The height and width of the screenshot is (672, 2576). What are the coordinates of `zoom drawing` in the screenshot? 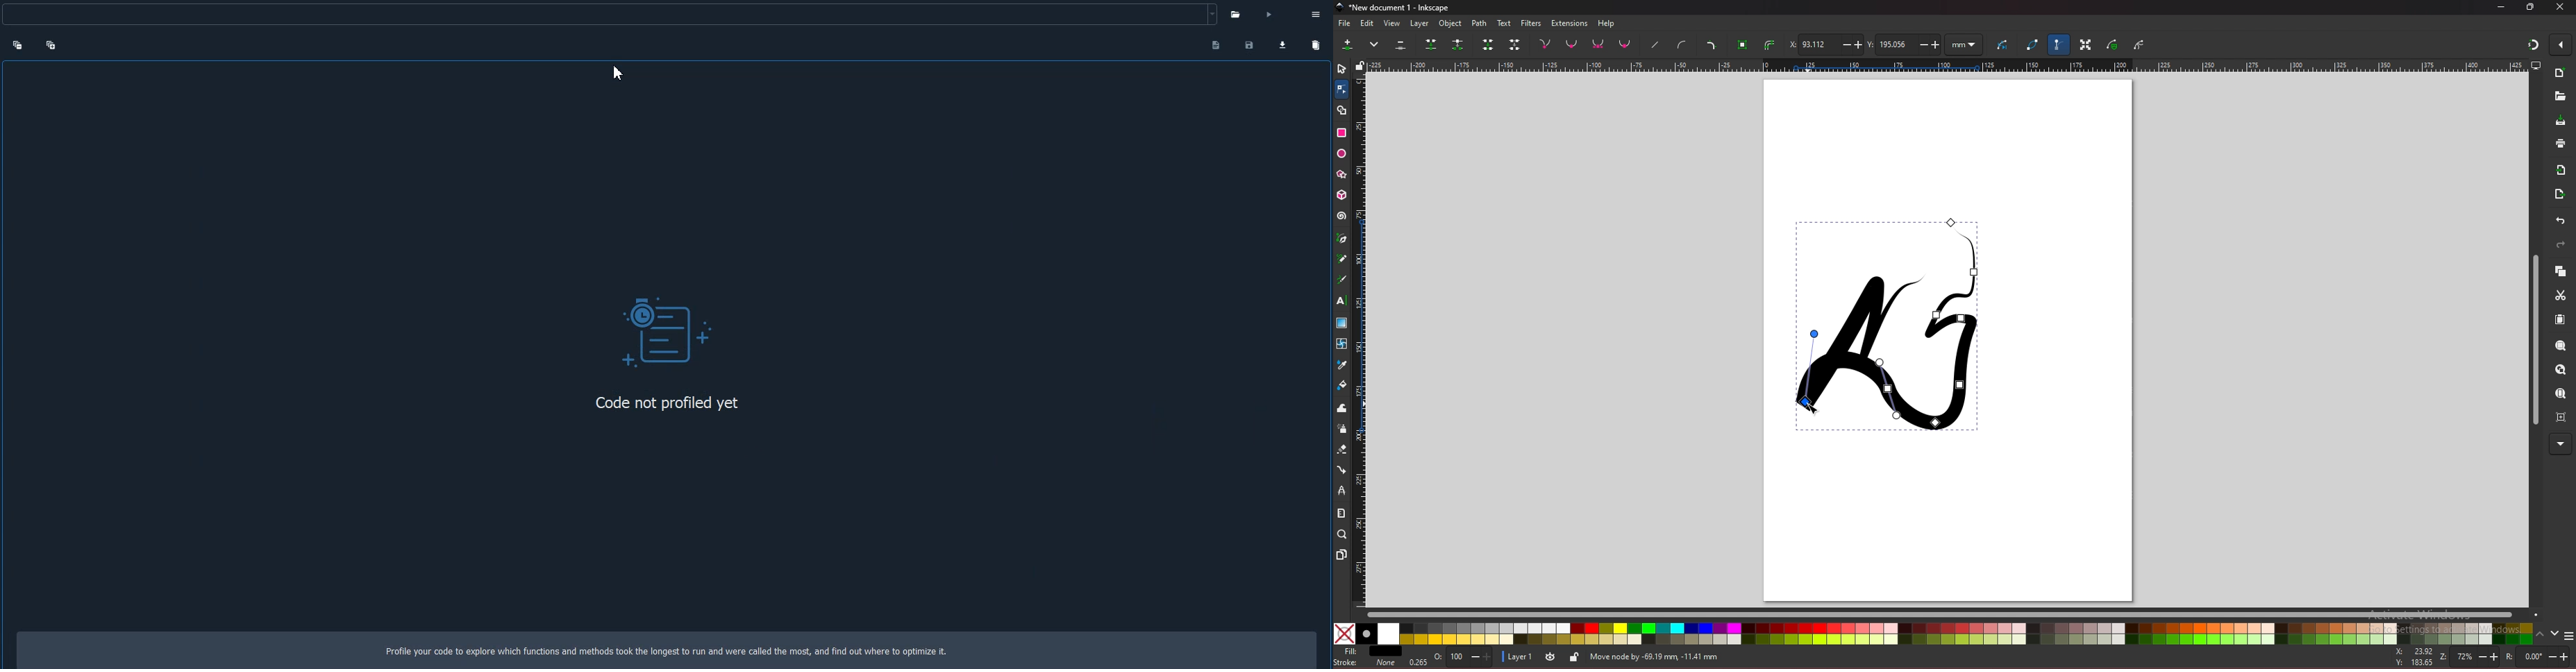 It's located at (2560, 371).